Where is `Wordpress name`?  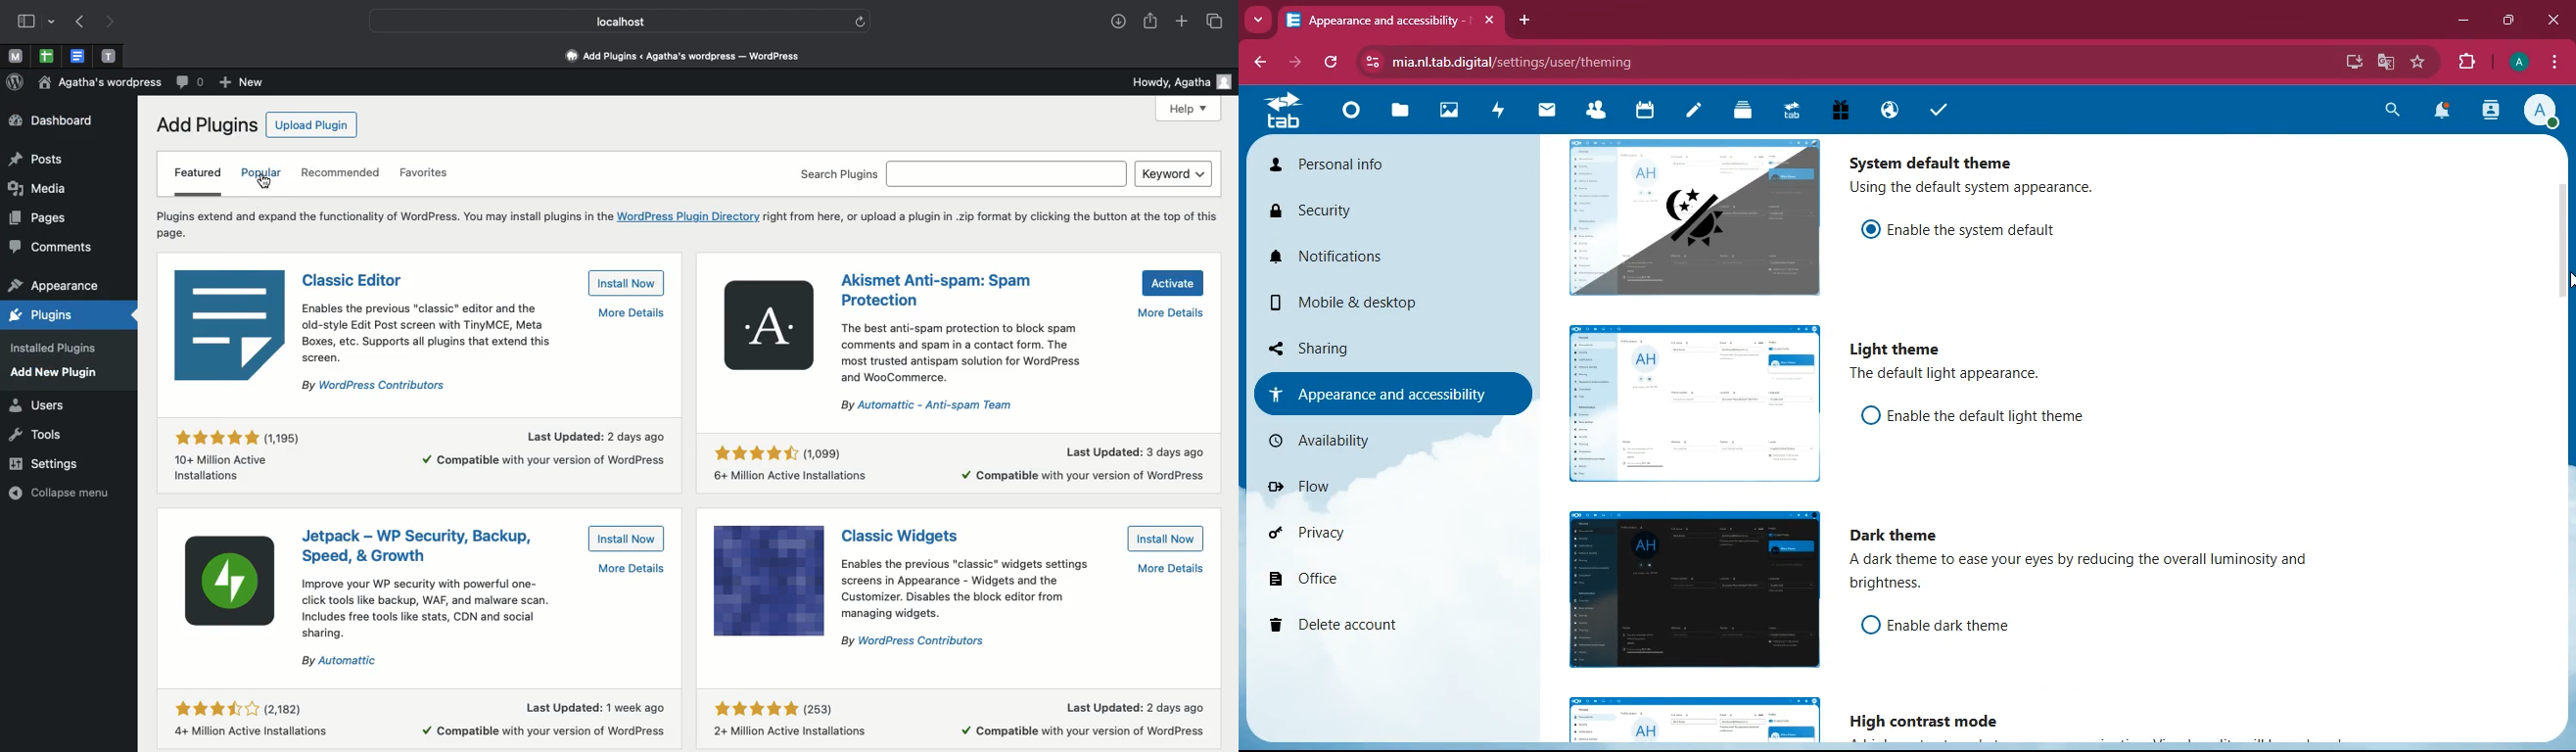
Wordpress name is located at coordinates (102, 85).